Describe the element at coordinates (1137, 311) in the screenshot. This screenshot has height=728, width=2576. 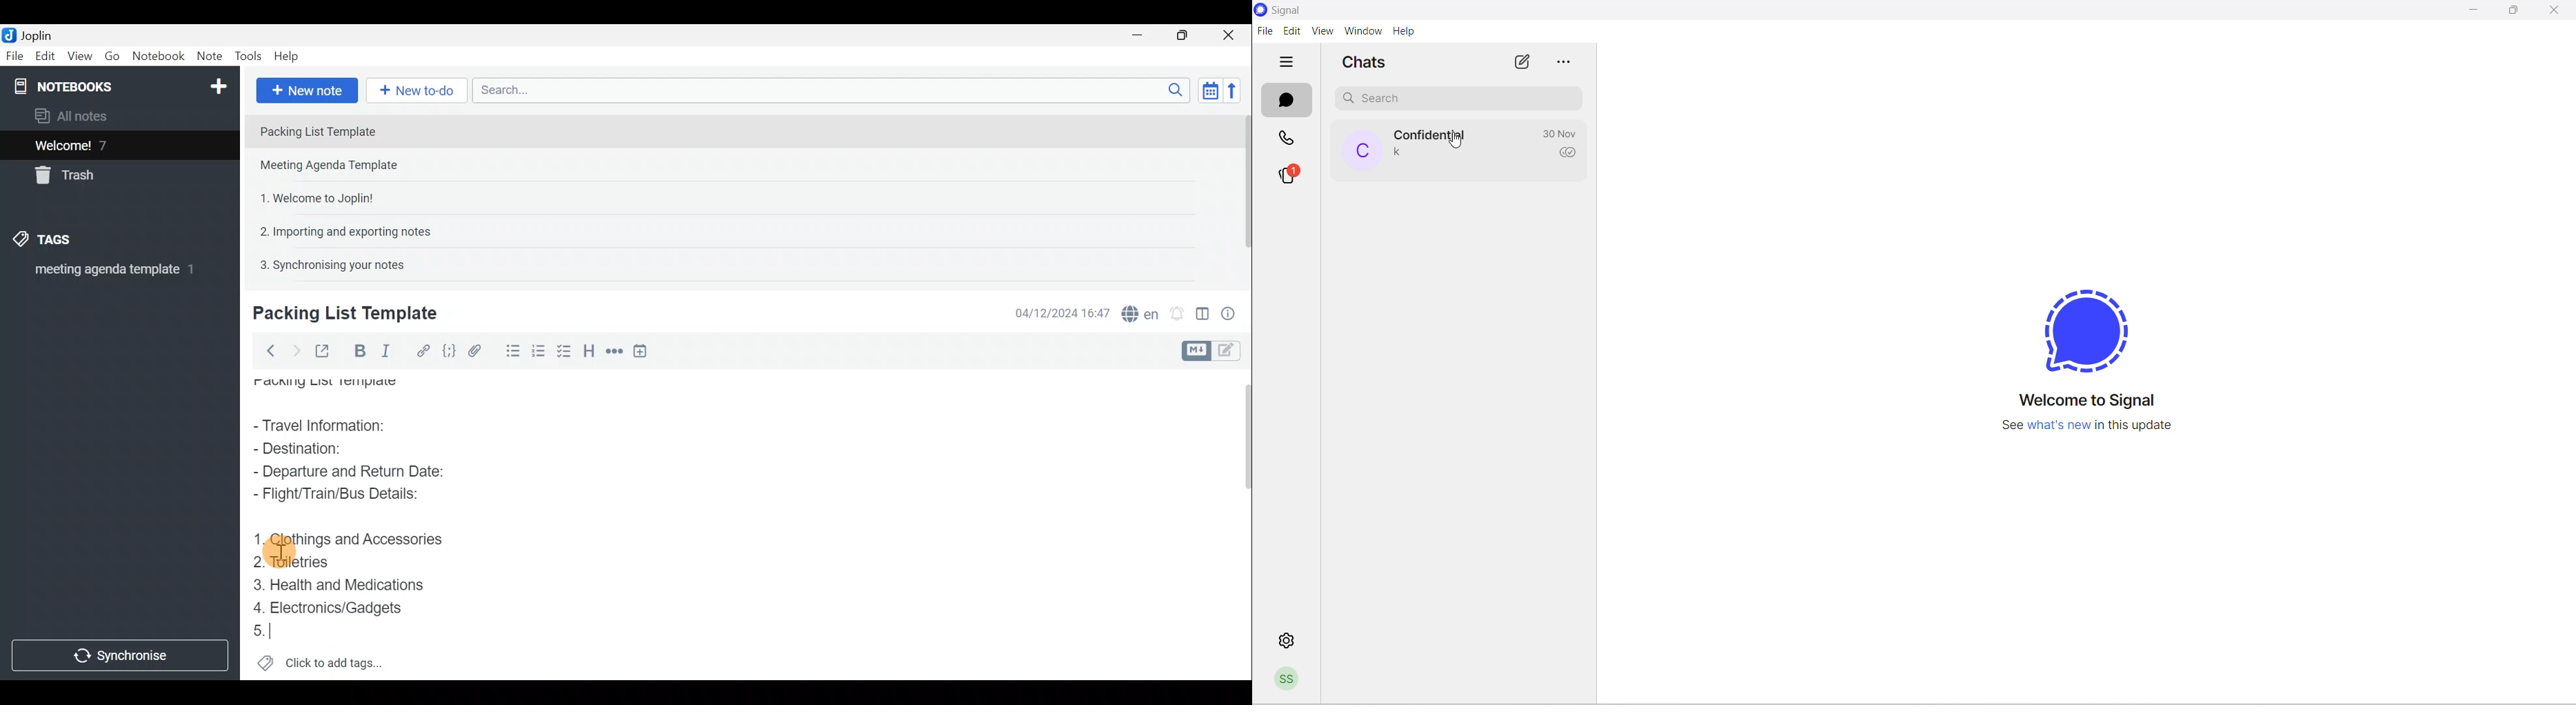
I see `Spell checker` at that location.